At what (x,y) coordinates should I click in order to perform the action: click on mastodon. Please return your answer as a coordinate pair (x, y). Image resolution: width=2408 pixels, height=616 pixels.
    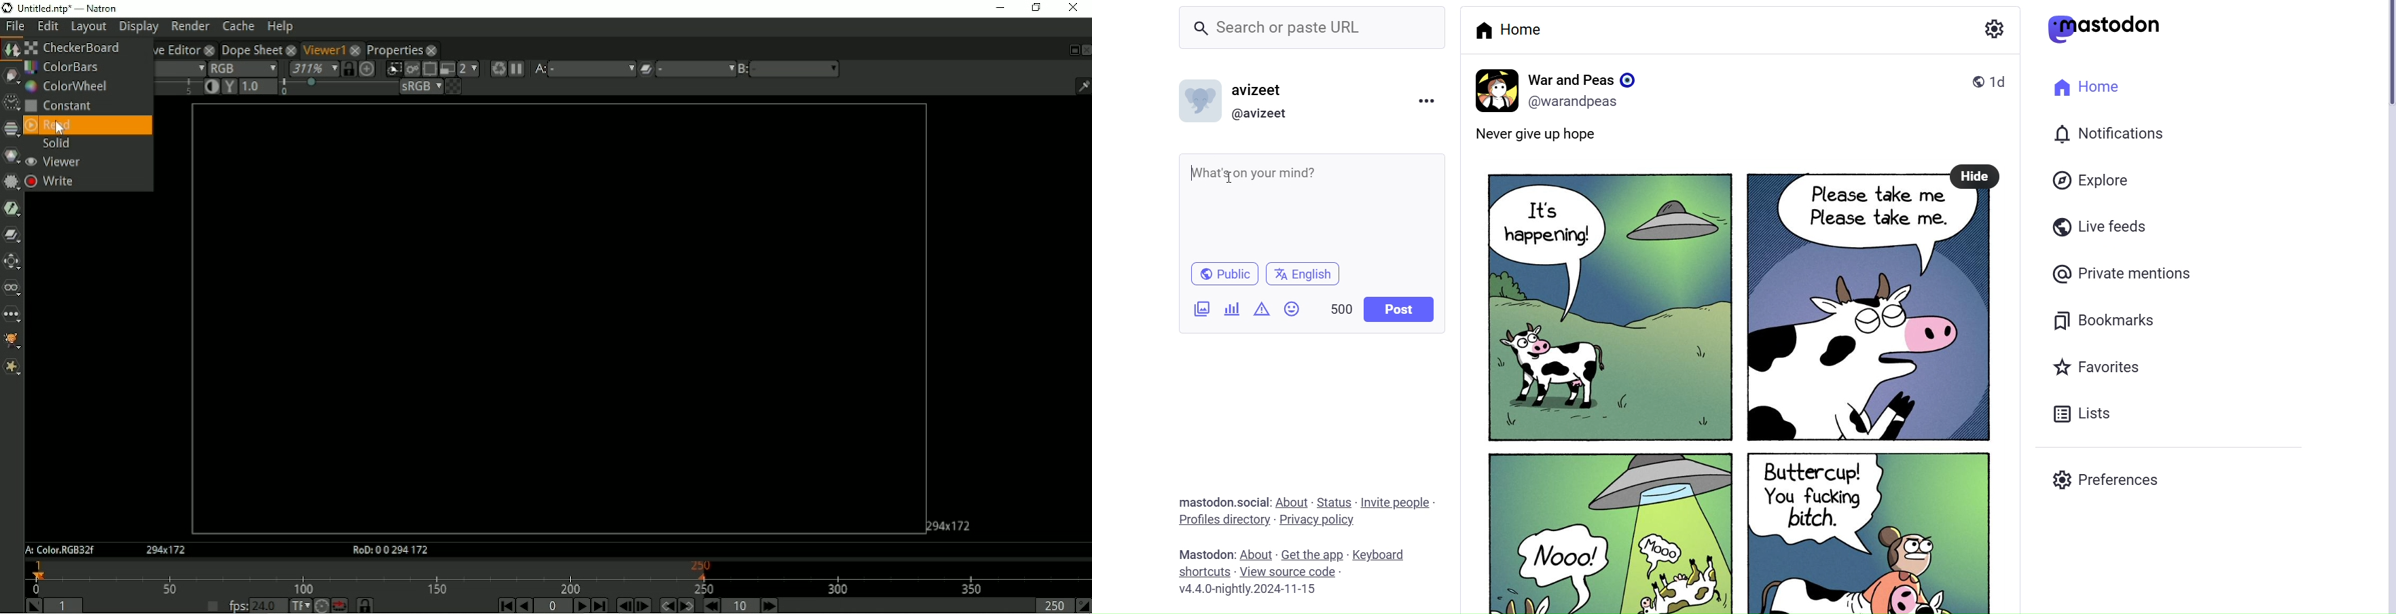
    Looking at the image, I should click on (2110, 29).